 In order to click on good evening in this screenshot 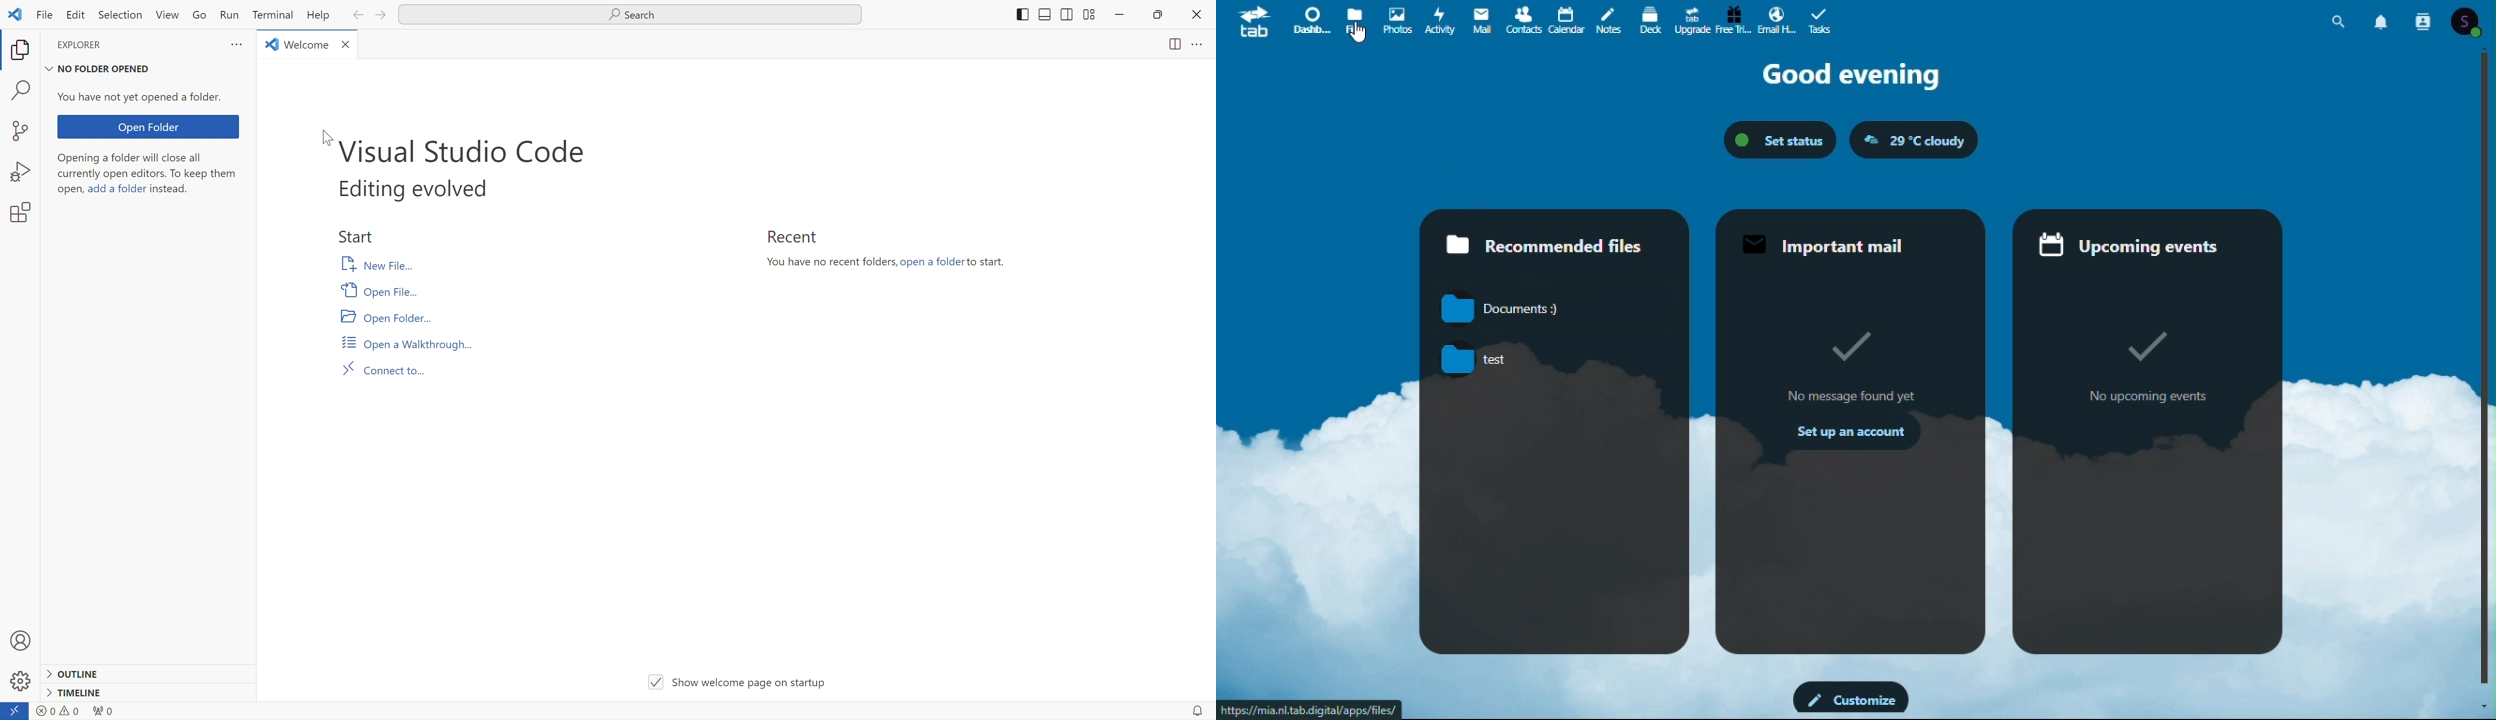, I will do `click(1851, 74)`.